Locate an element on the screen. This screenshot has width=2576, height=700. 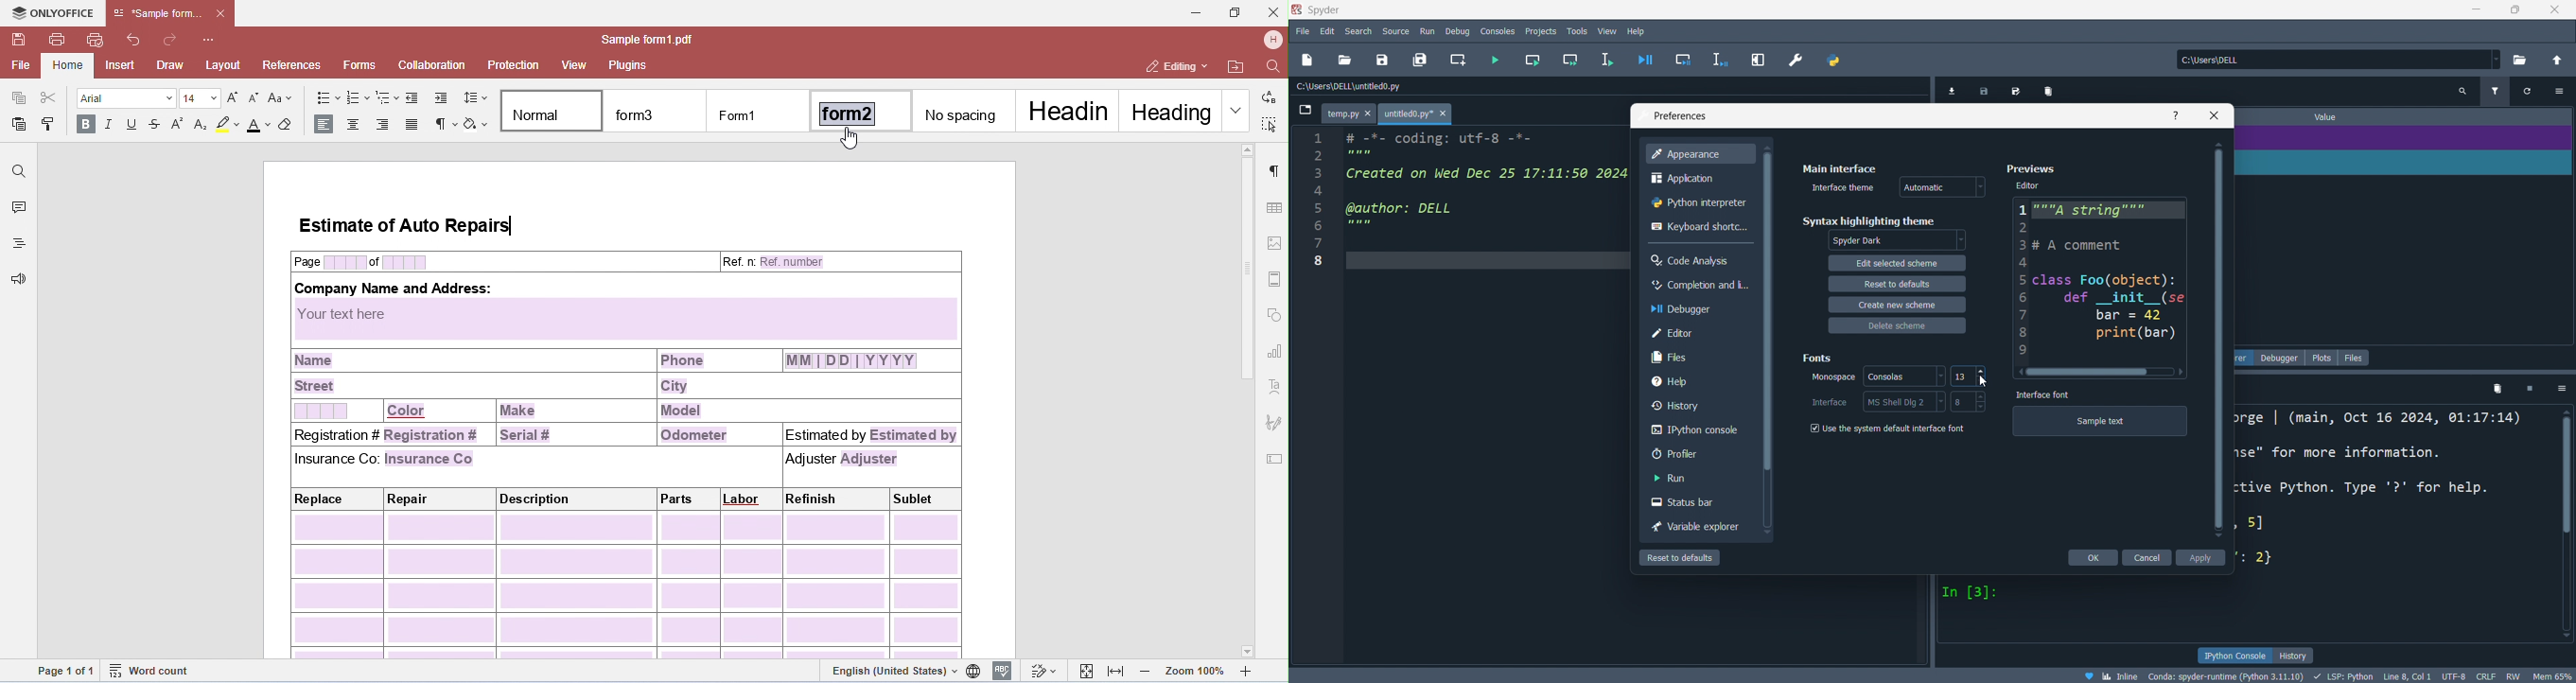
refresh is located at coordinates (2530, 94).